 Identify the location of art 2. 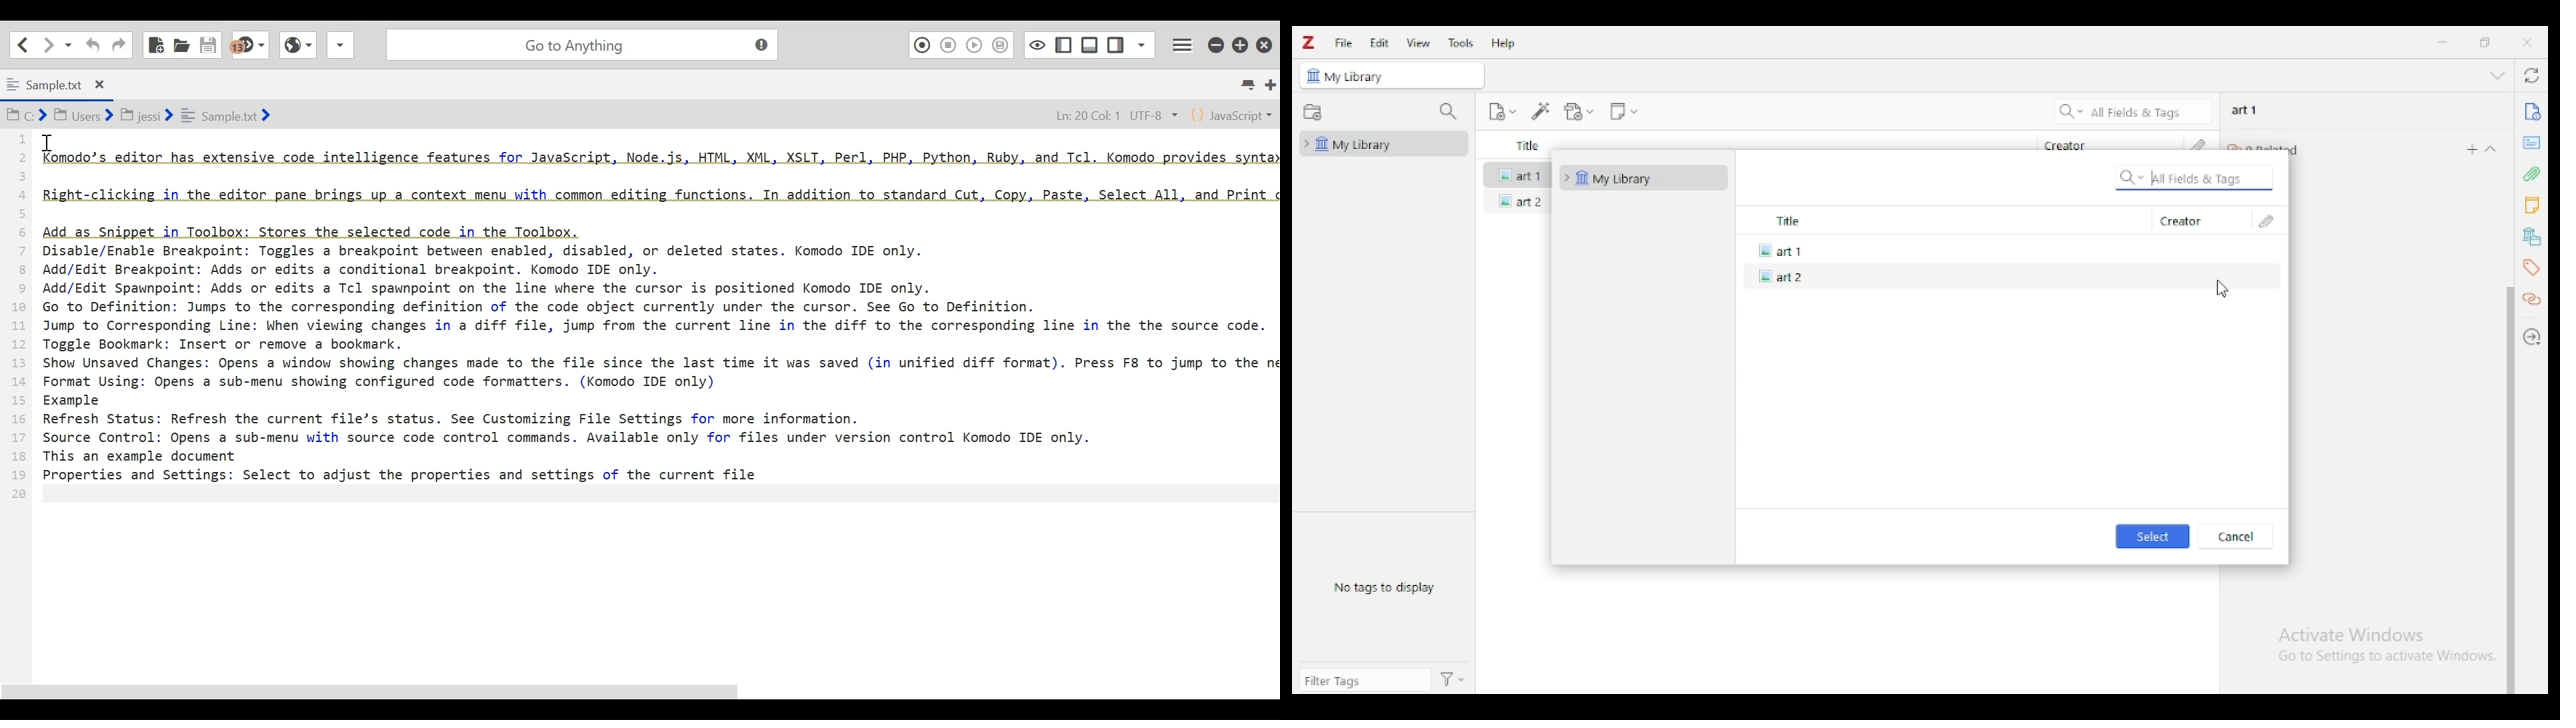
(2010, 277).